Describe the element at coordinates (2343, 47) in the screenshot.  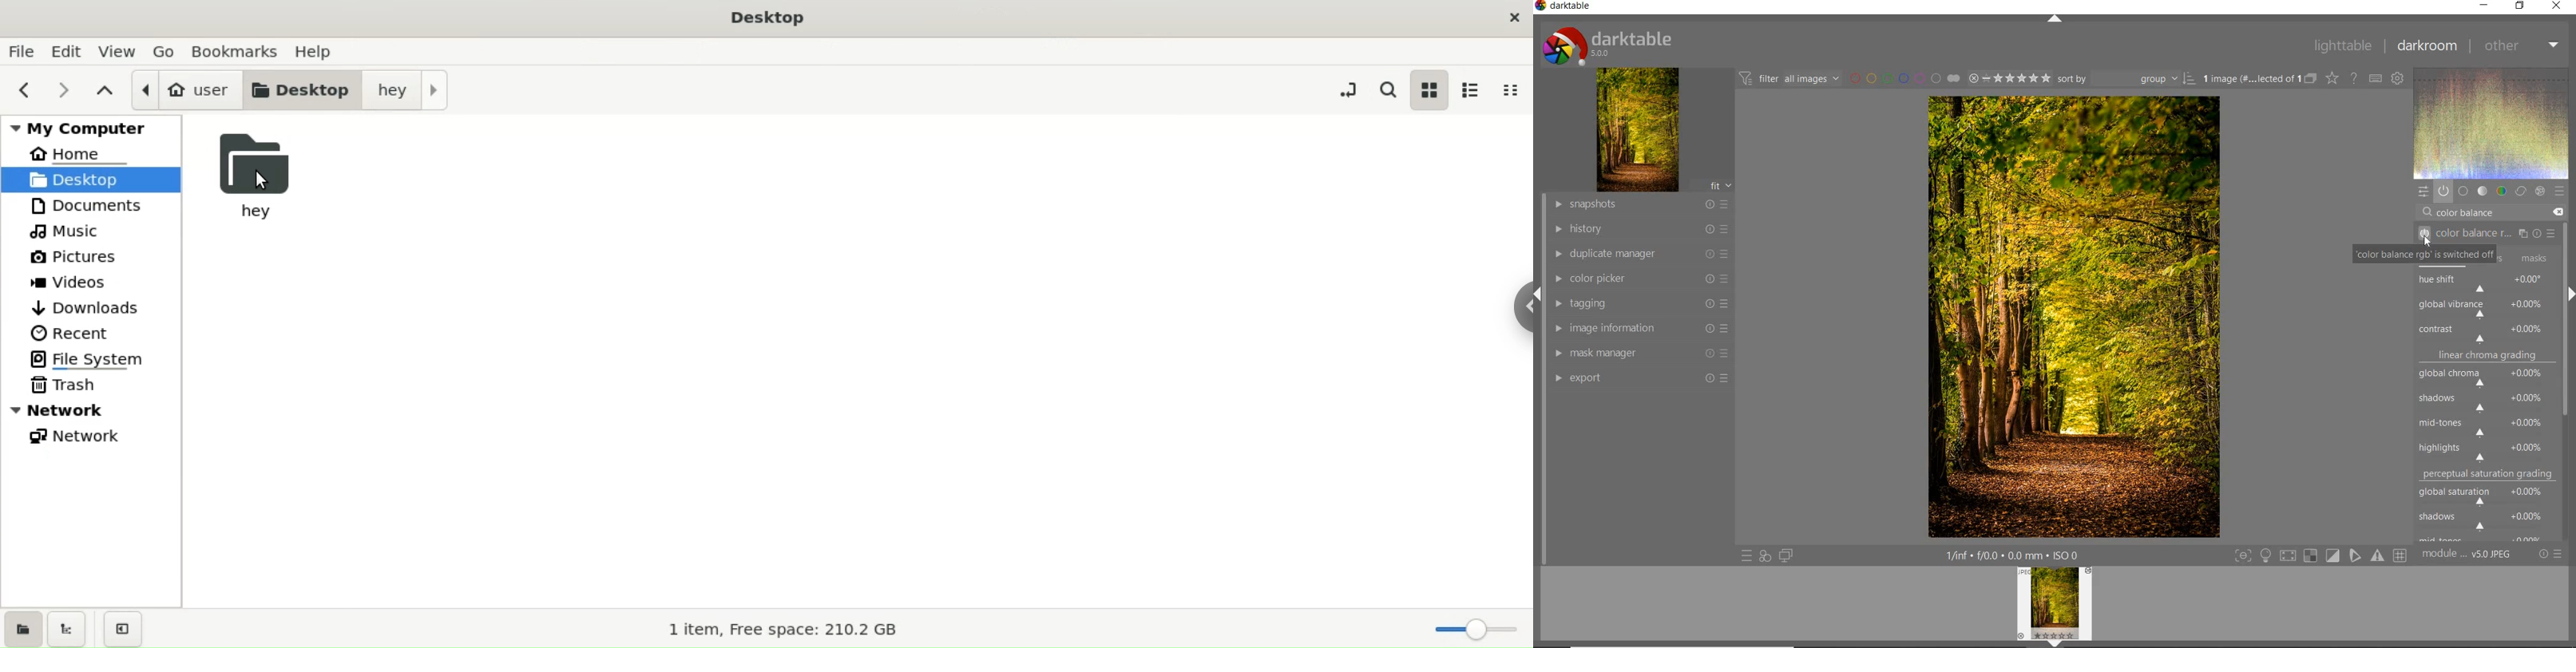
I see `lighttable` at that location.